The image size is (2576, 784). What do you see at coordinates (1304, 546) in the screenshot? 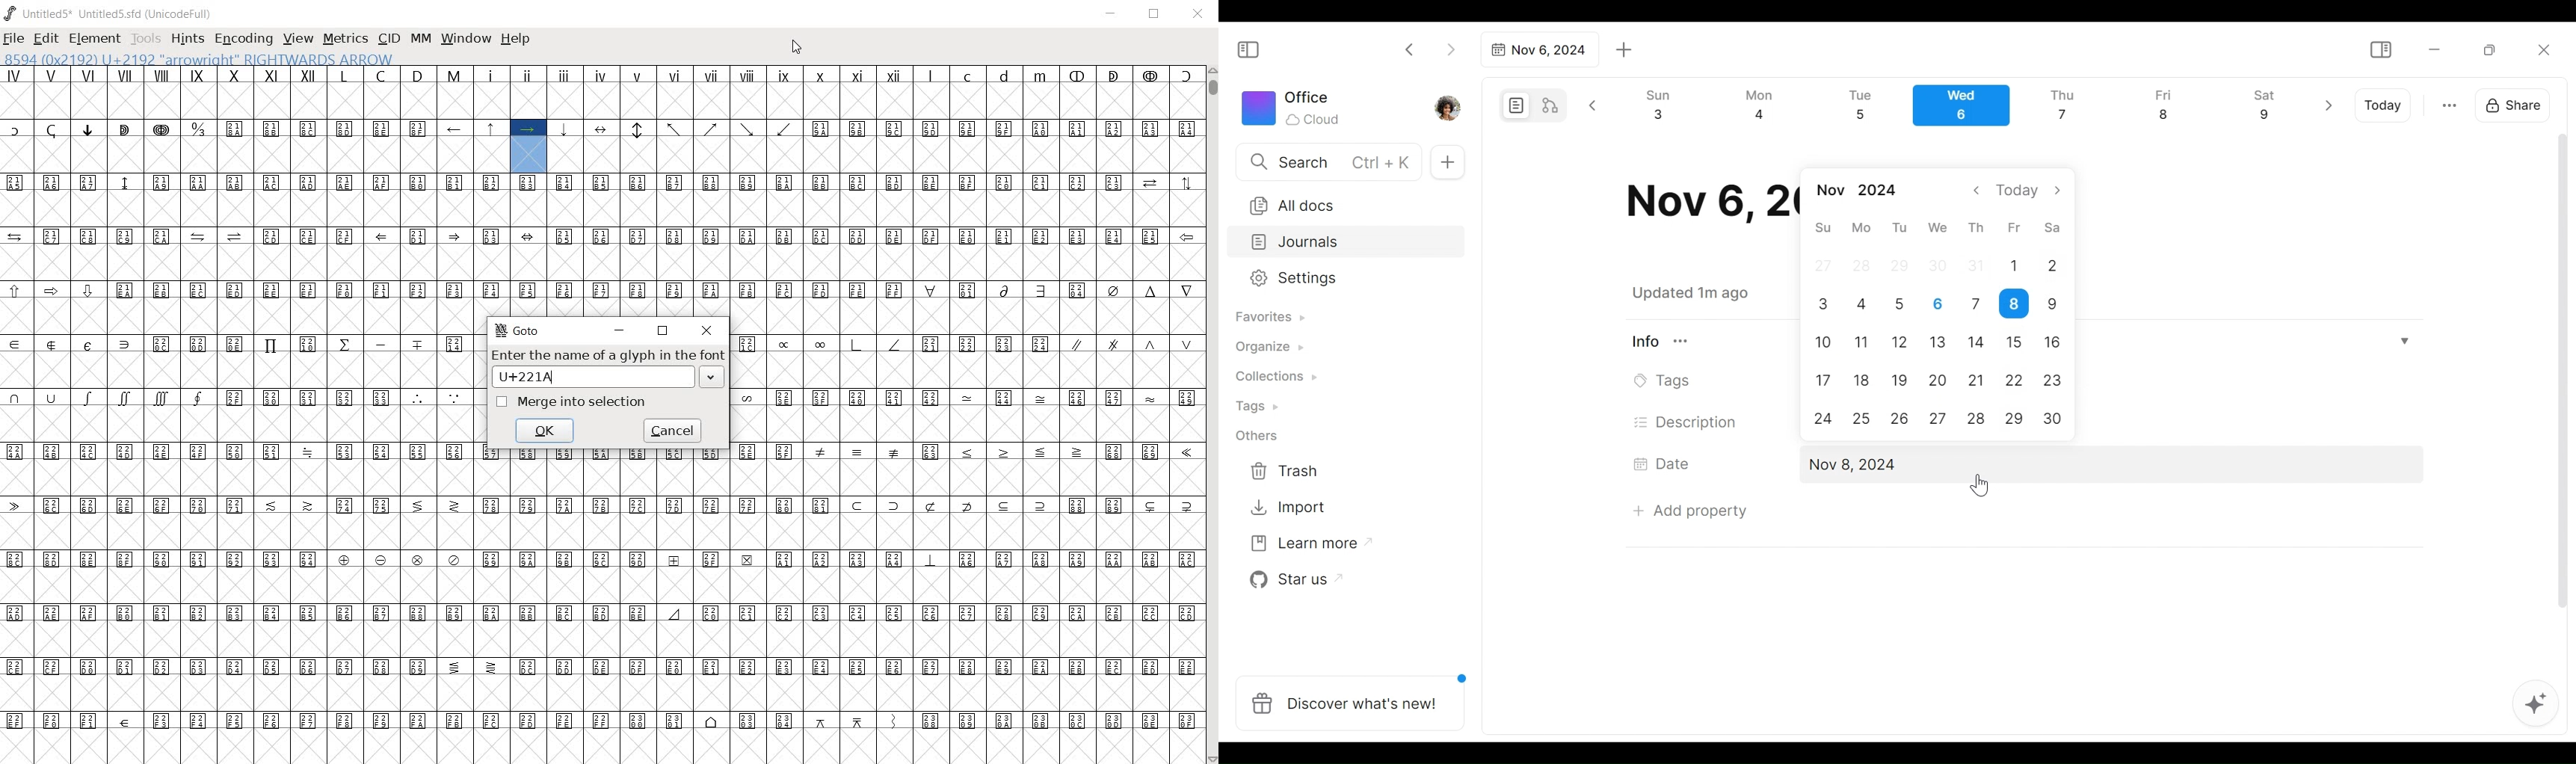
I see `Learn more` at bounding box center [1304, 546].